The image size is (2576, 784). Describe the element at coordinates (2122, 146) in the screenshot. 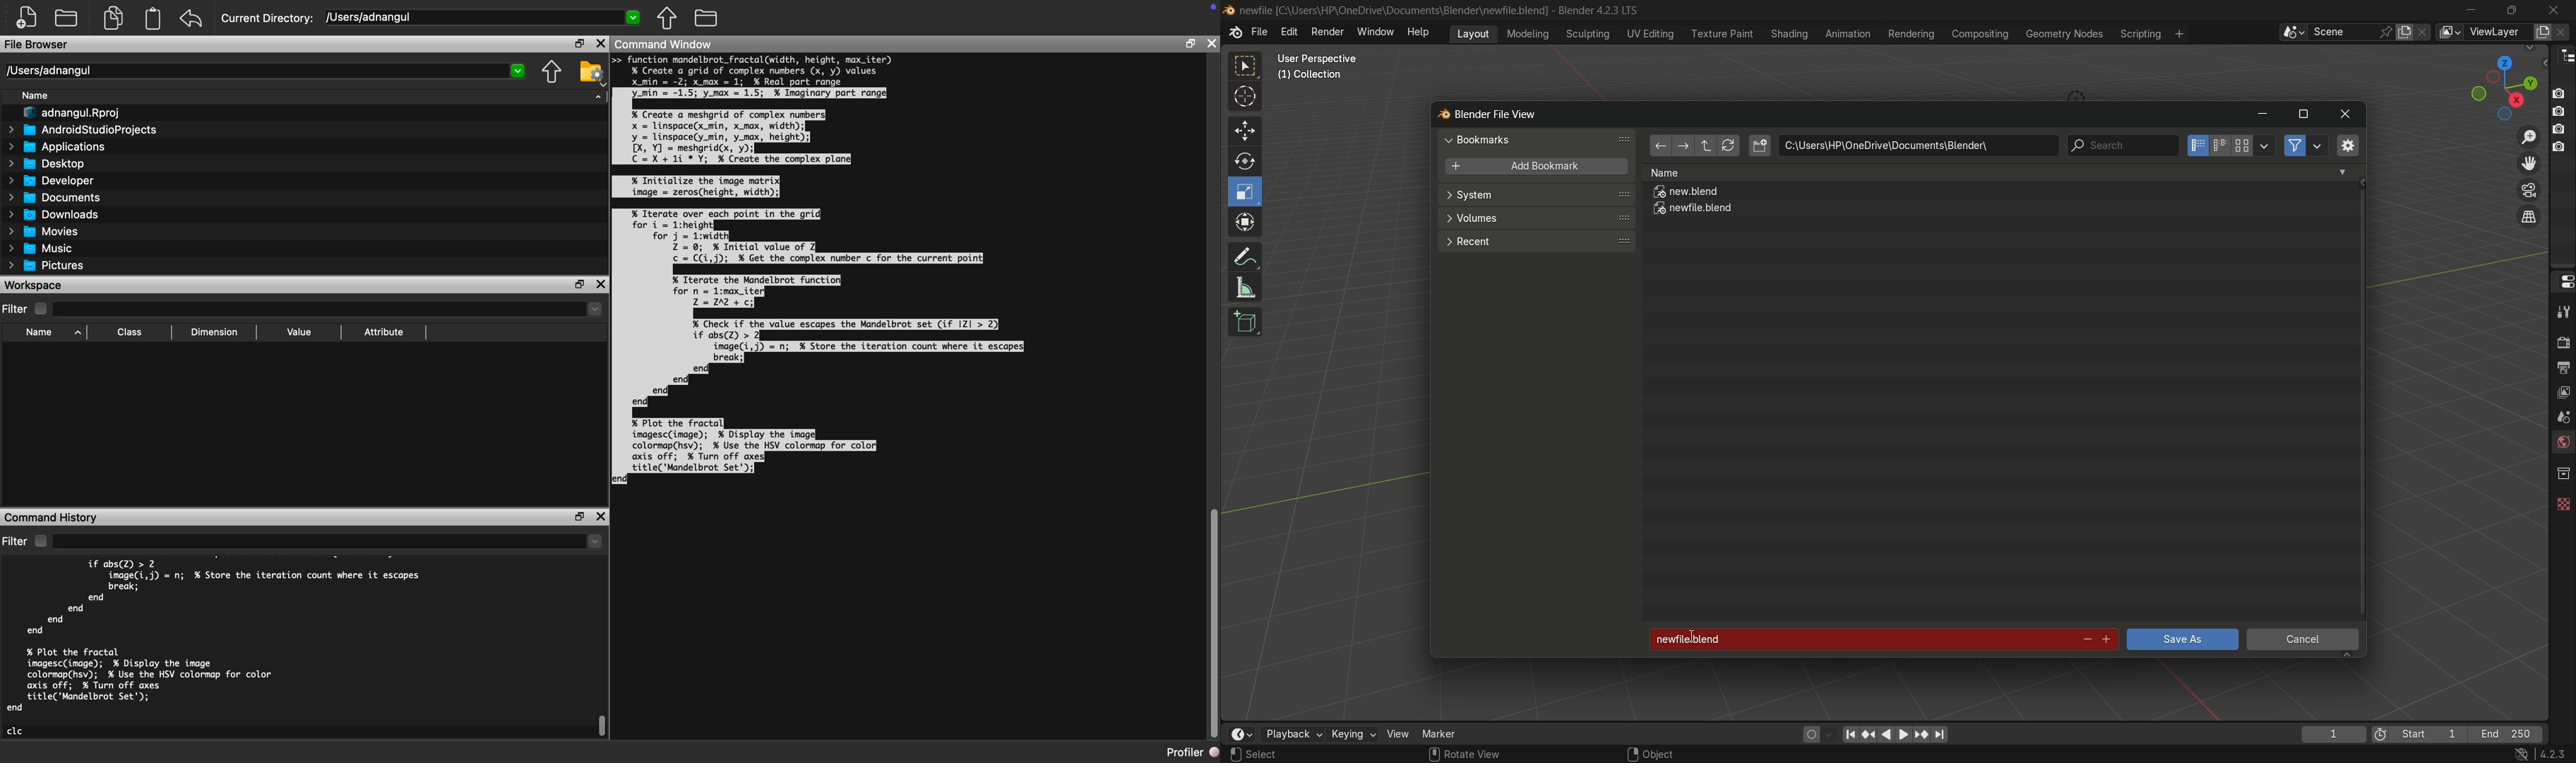

I see `search bar` at that location.